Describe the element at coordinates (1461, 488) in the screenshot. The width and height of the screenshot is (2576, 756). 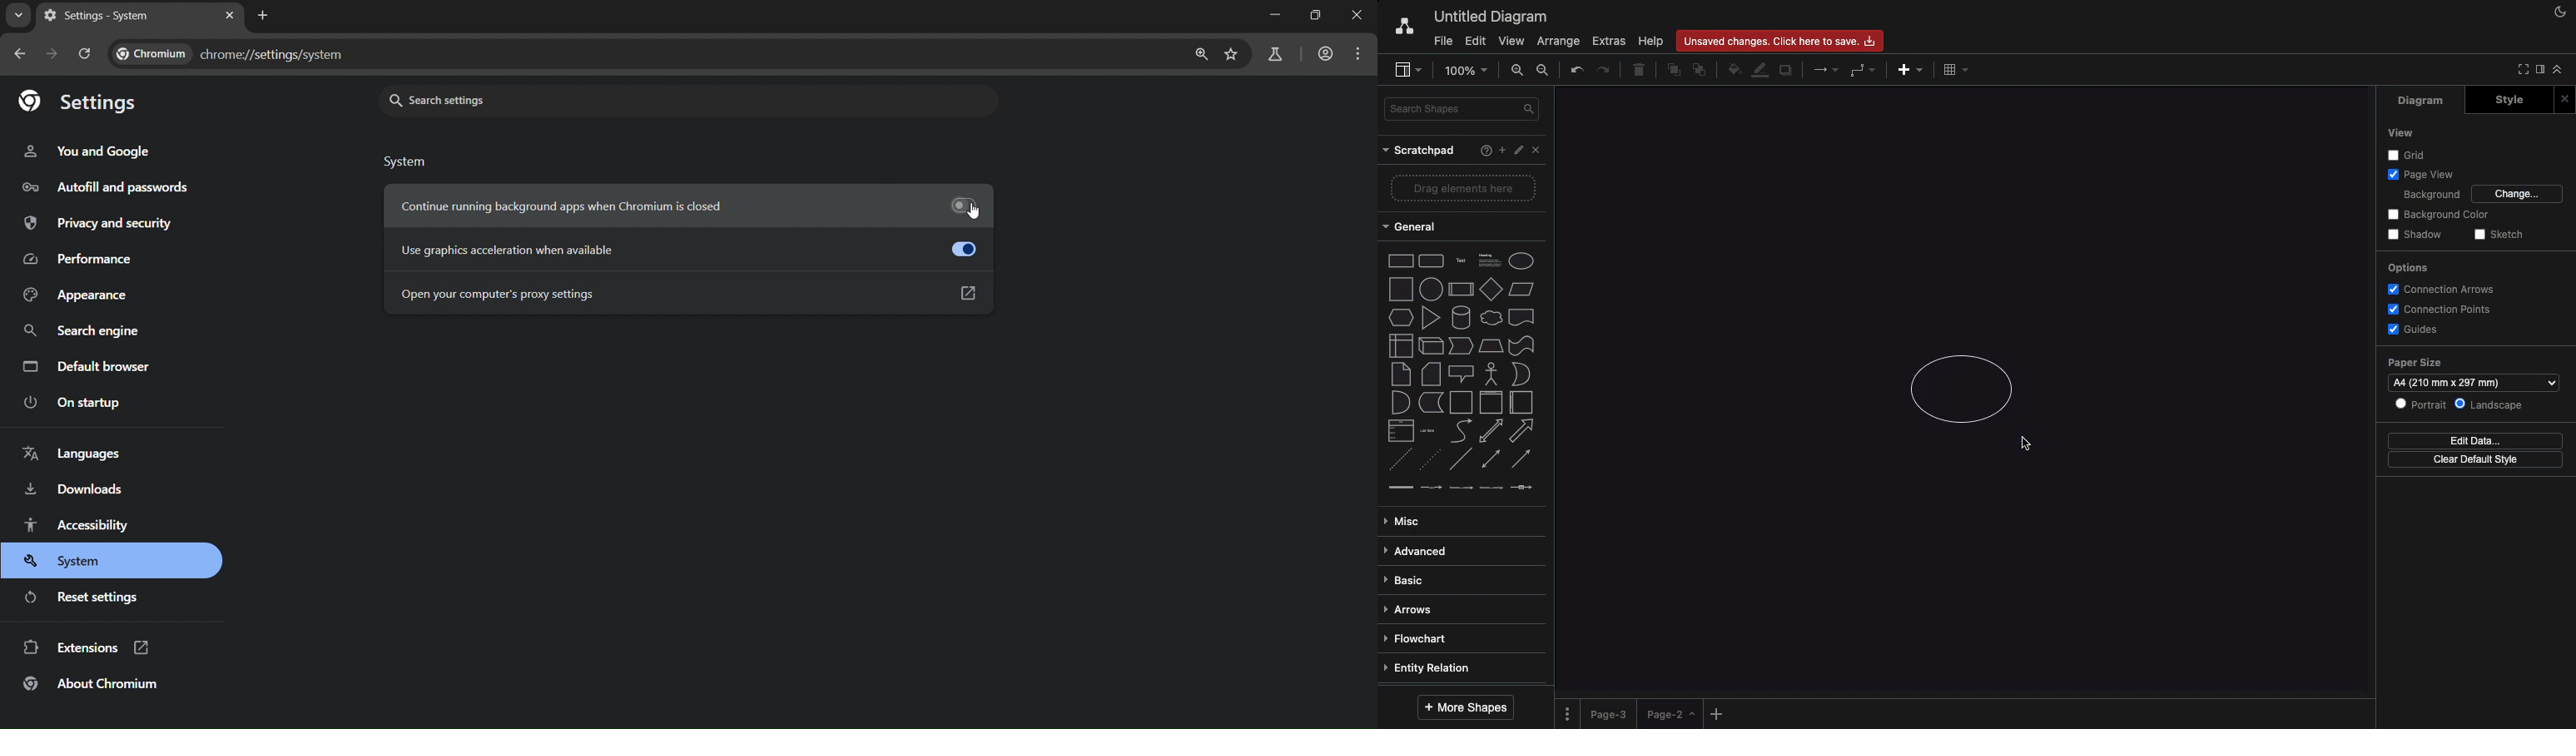
I see `connector with 2 labels` at that location.